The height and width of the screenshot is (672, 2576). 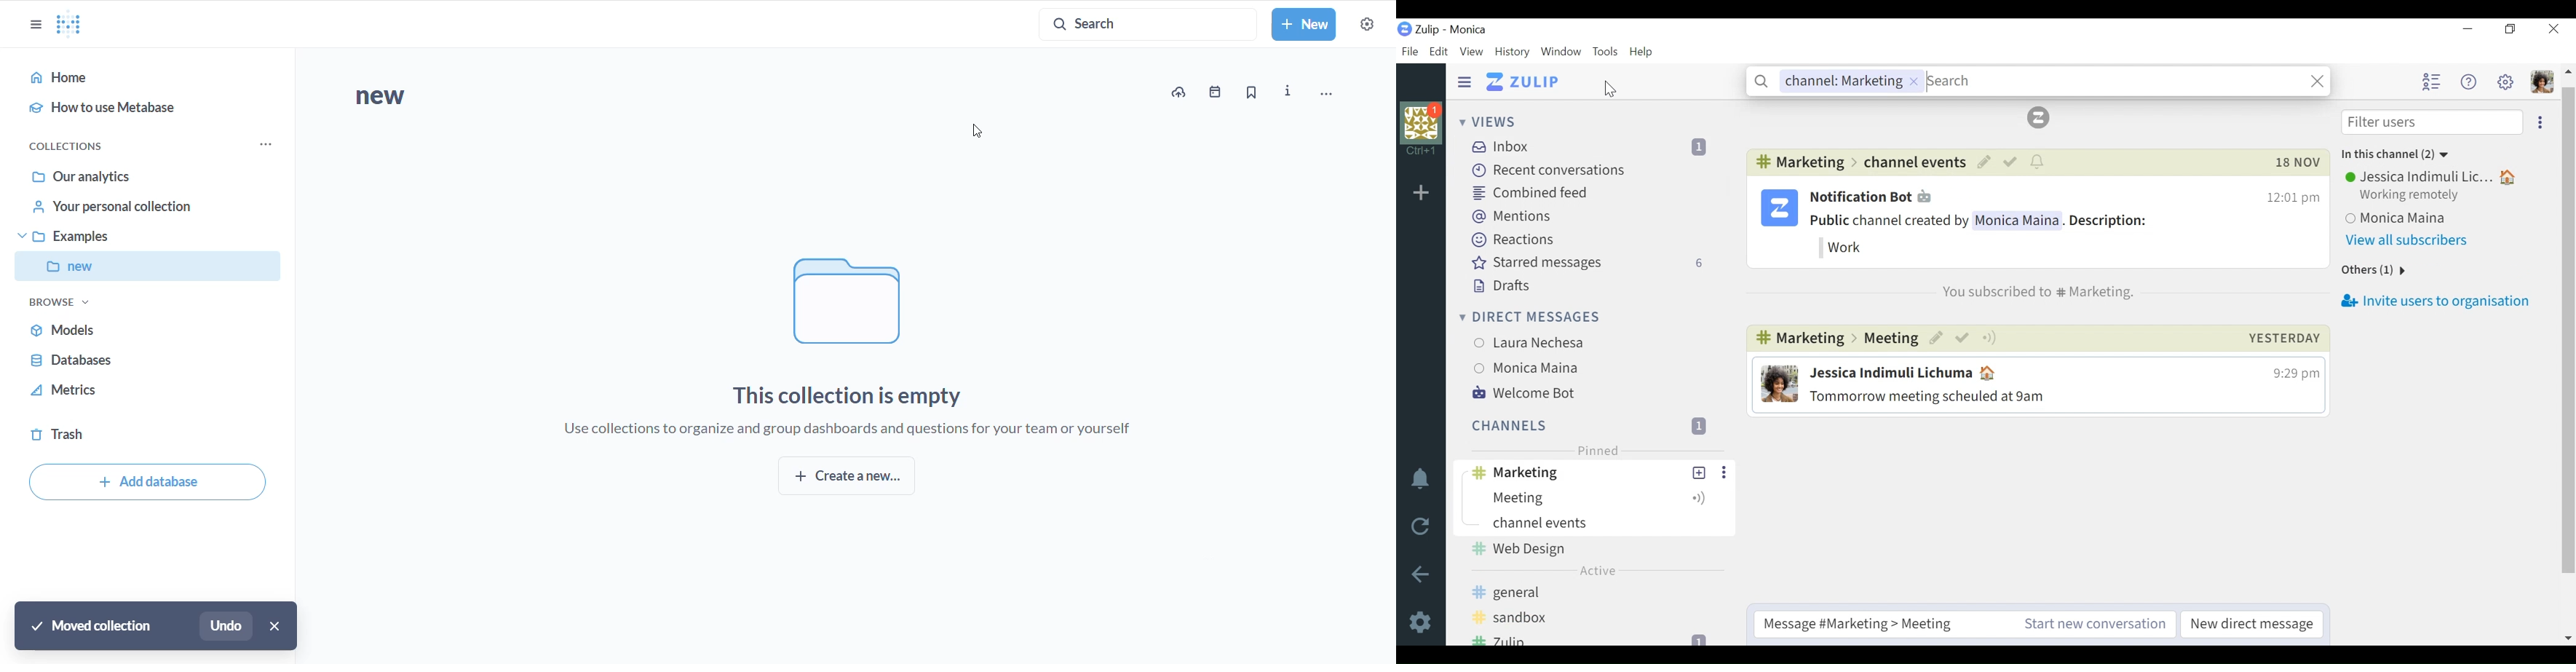 I want to click on channel, so click(x=1596, y=569).